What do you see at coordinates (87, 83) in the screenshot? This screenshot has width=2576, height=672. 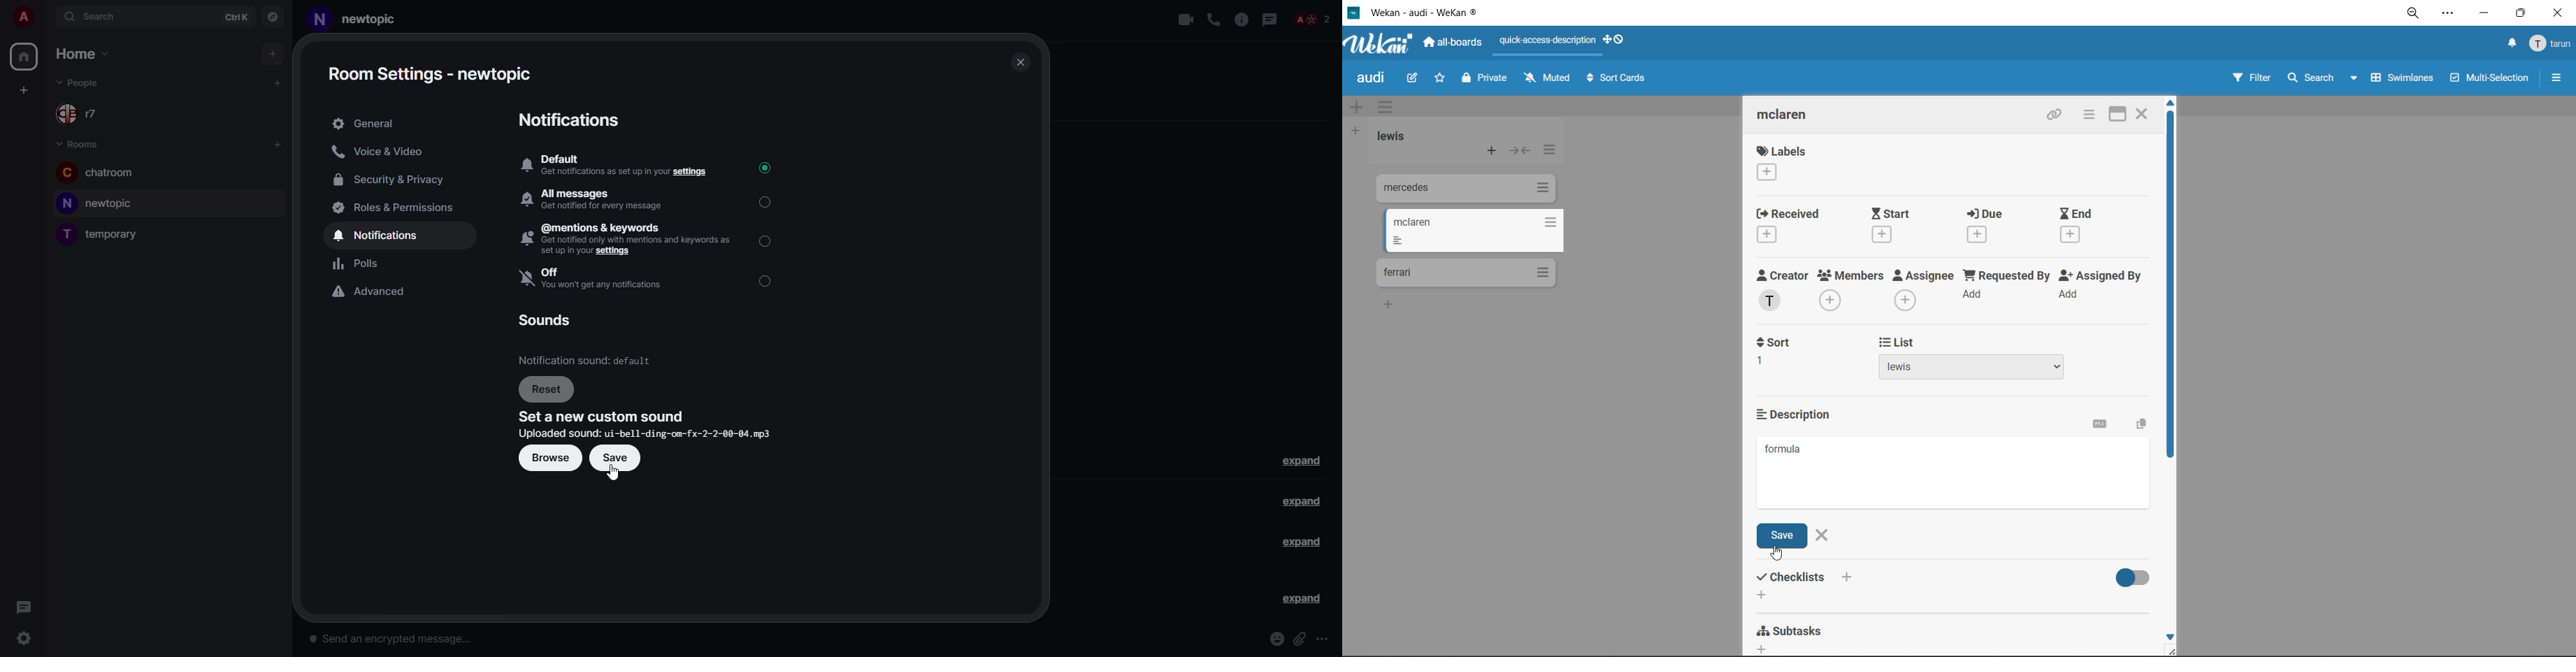 I see `people` at bounding box center [87, 83].